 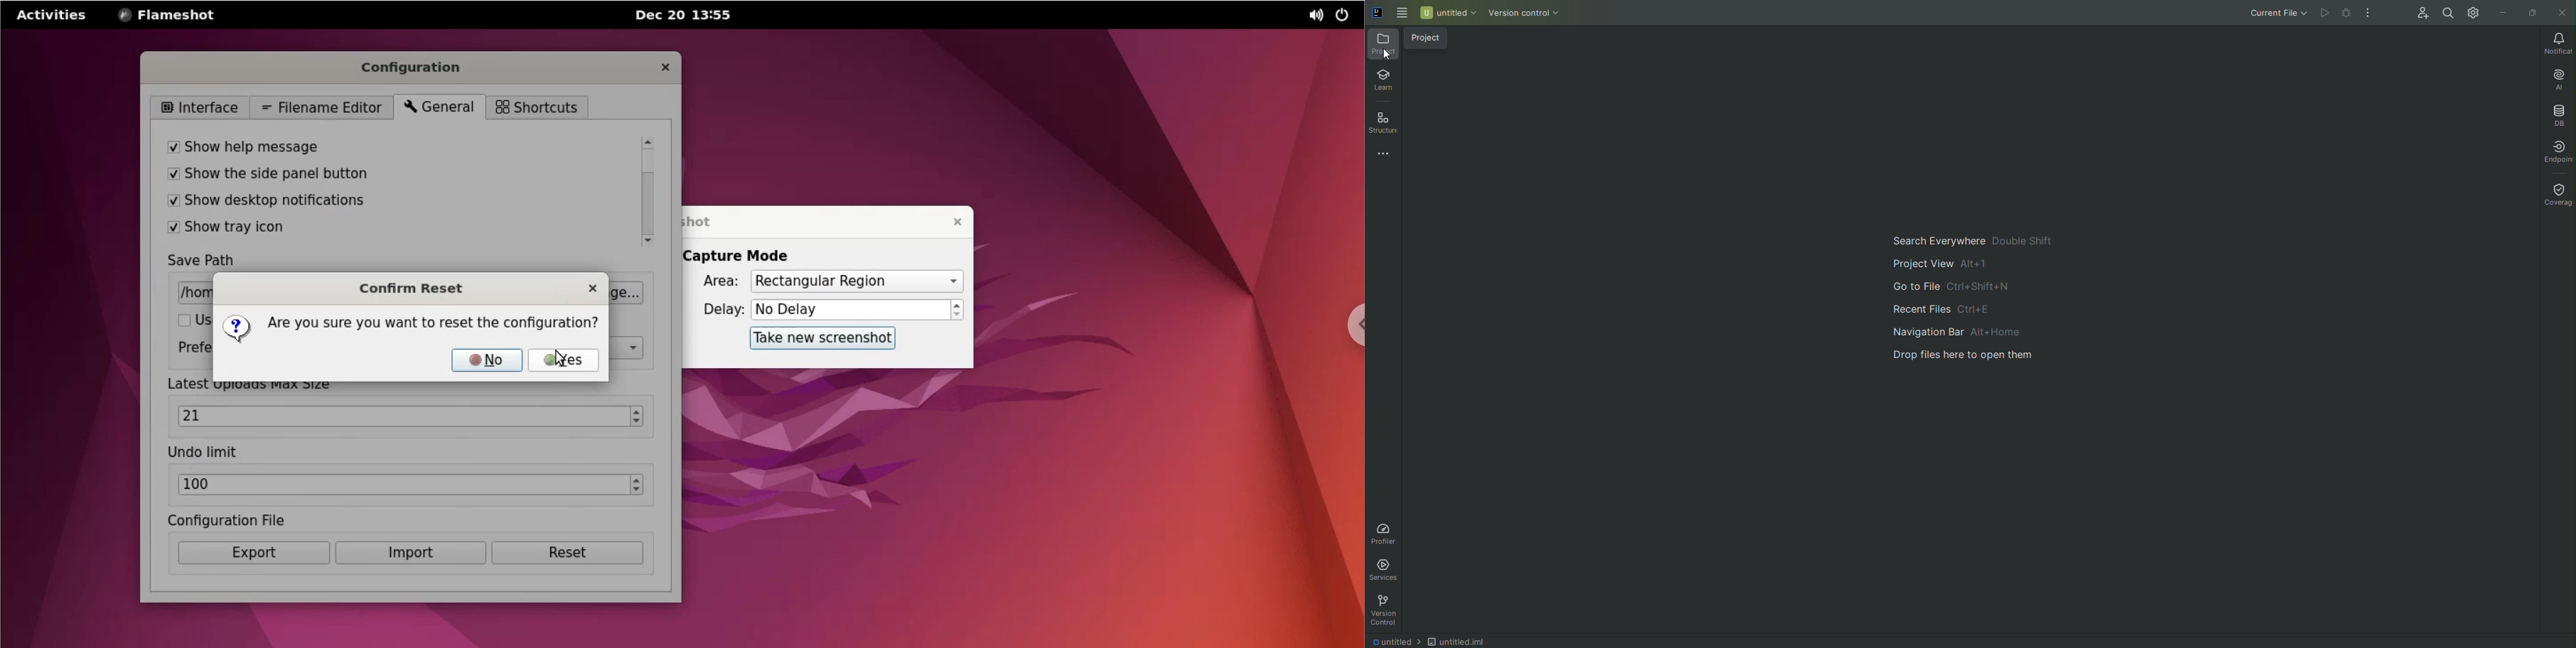 What do you see at coordinates (537, 107) in the screenshot?
I see `shortcuts` at bounding box center [537, 107].